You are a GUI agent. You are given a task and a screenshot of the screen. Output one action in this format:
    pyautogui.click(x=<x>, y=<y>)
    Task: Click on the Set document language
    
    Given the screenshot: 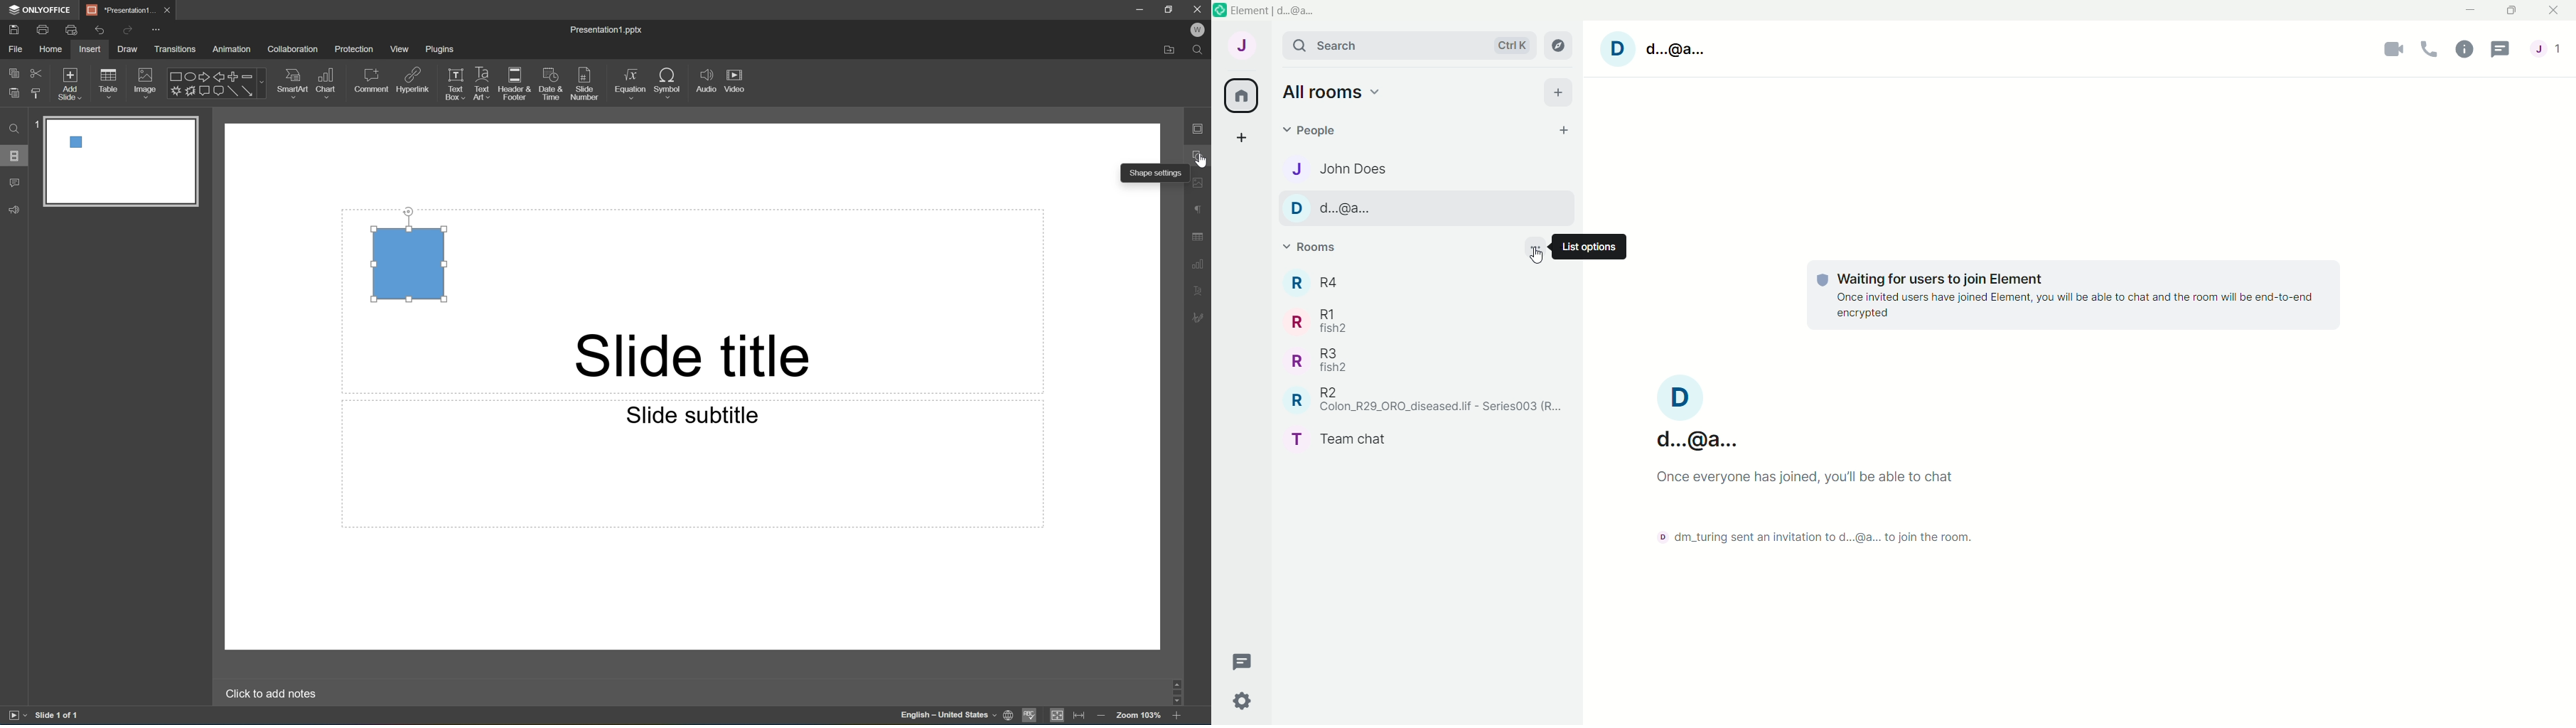 What is the action you would take?
    pyautogui.click(x=1009, y=716)
    